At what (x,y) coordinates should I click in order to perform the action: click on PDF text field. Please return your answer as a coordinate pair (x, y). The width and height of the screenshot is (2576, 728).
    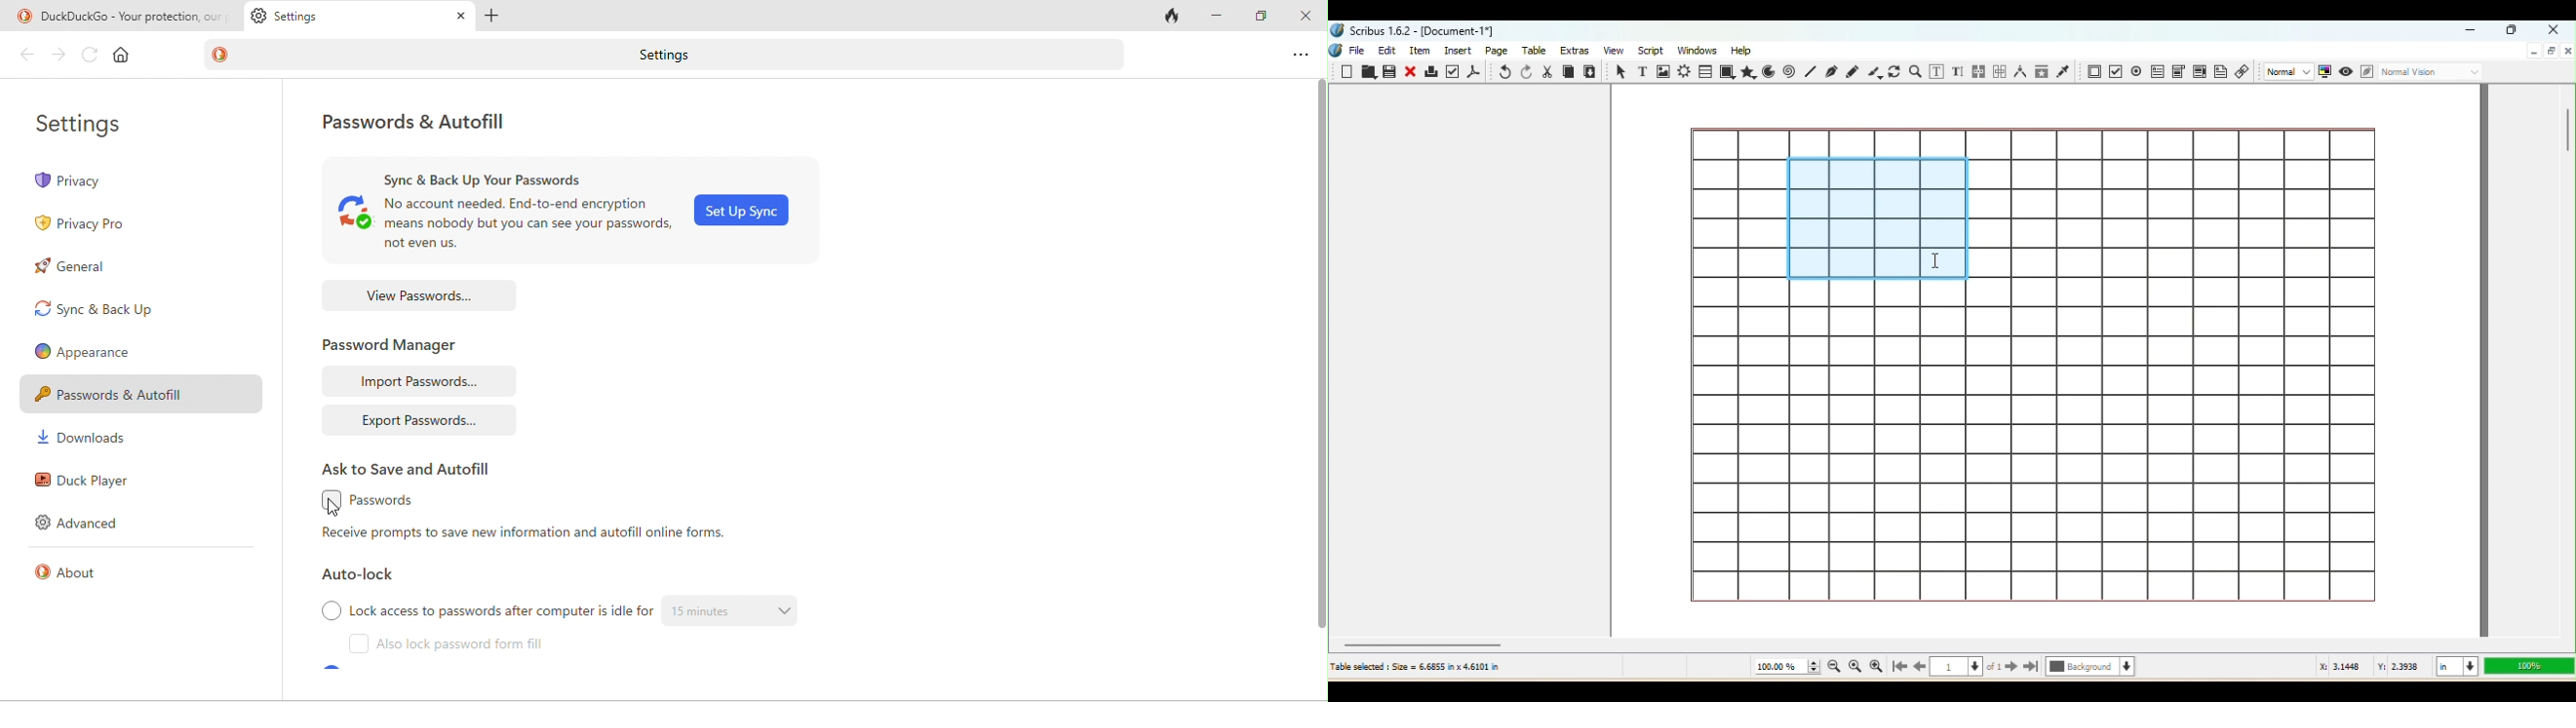
    Looking at the image, I should click on (2156, 70).